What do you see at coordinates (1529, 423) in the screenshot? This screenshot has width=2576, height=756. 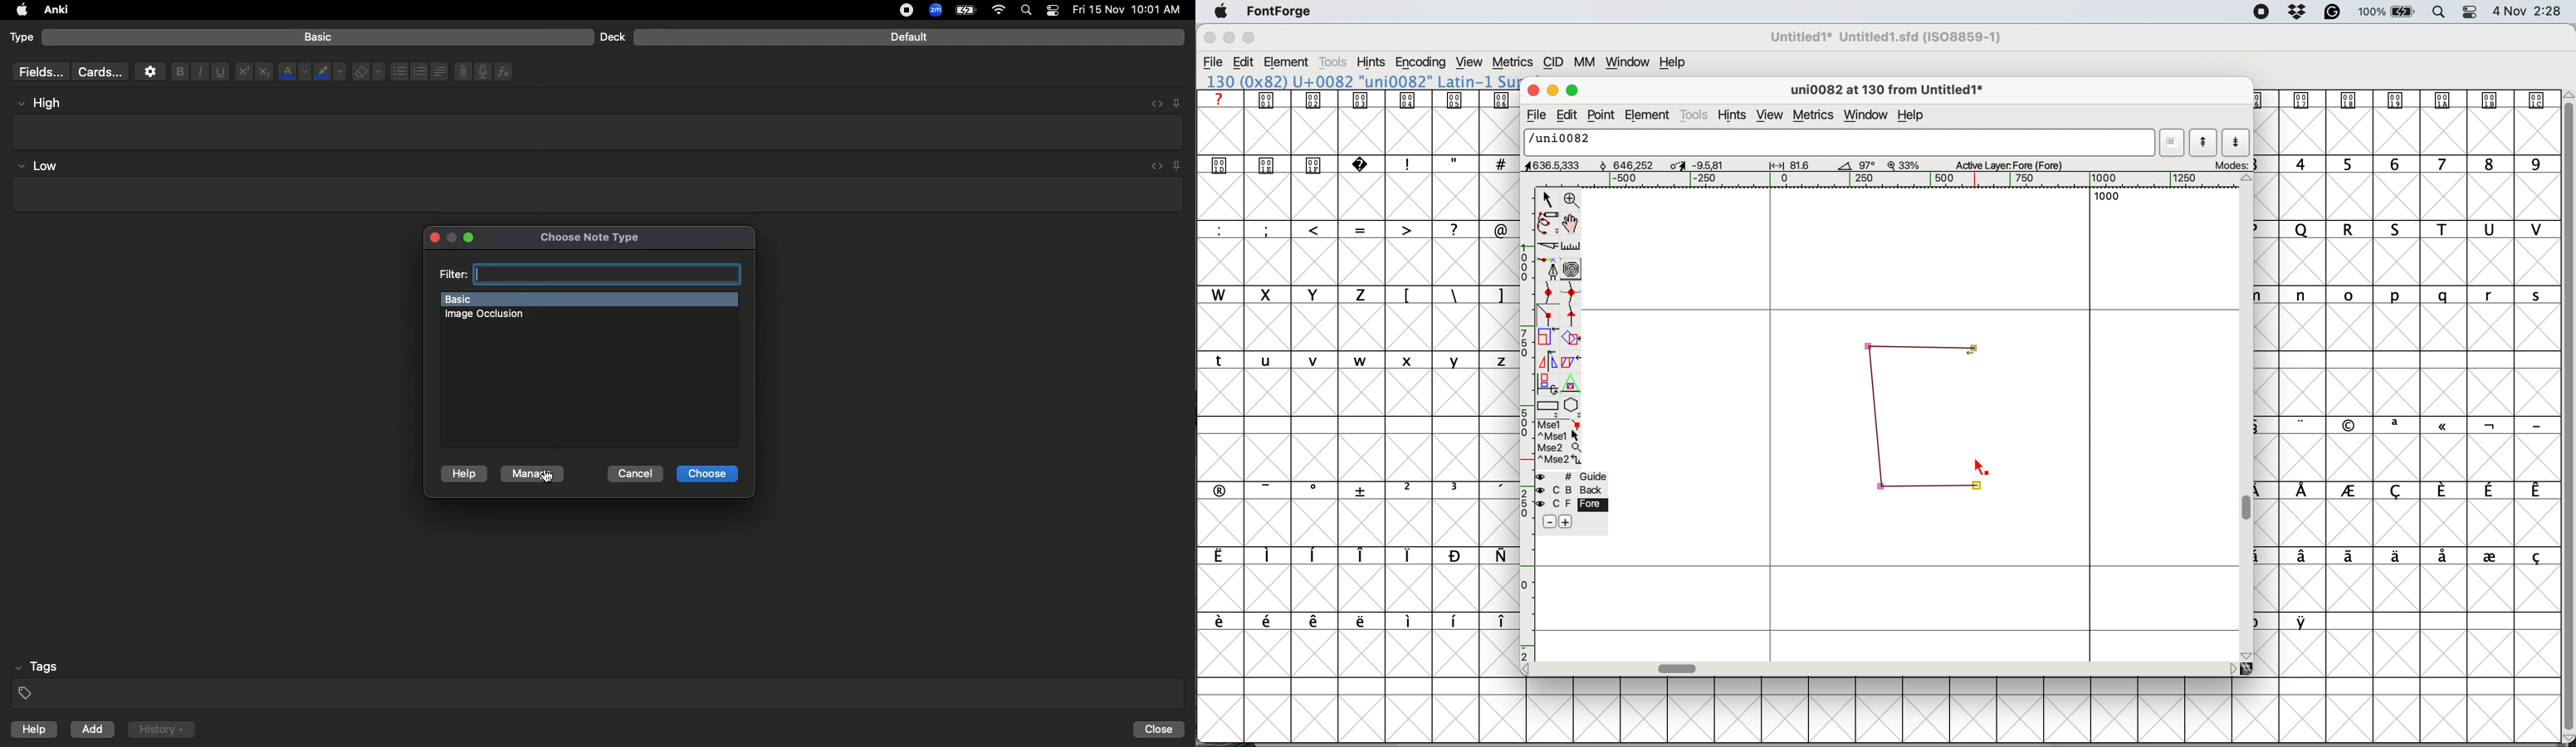 I see `vertical scale` at bounding box center [1529, 423].